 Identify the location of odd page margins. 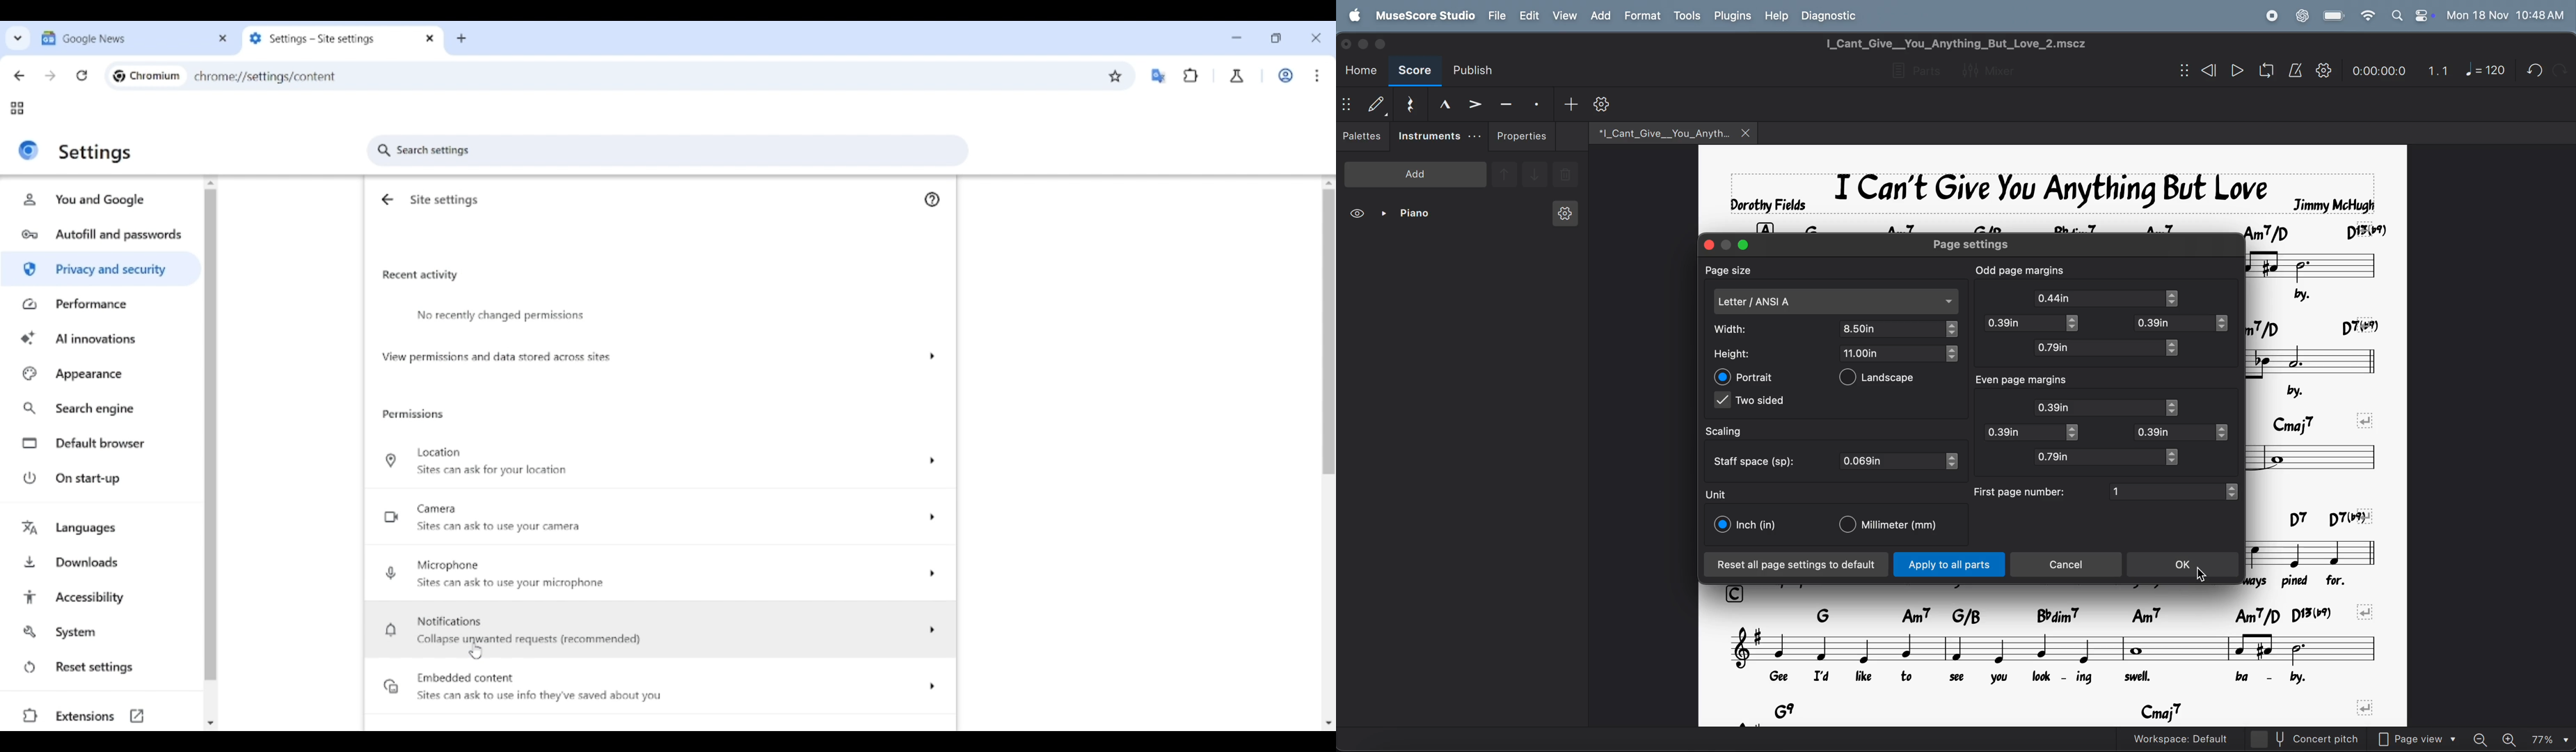
(2021, 269).